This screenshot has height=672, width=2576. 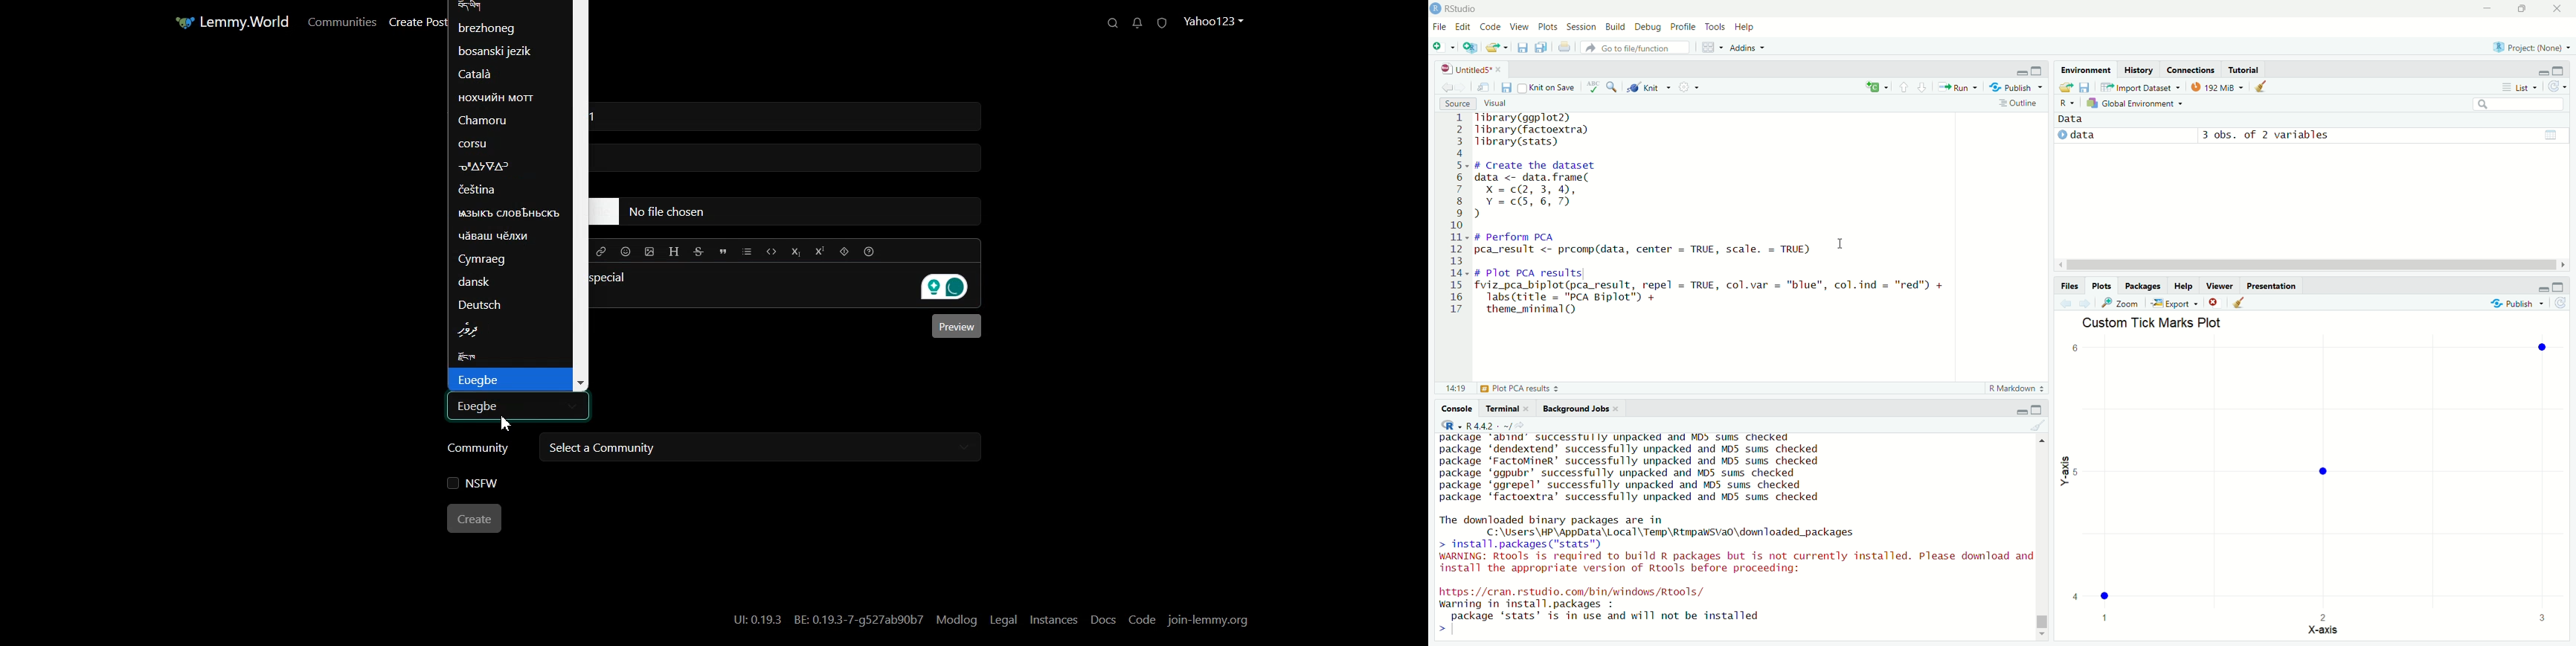 I want to click on zoom, so click(x=2122, y=303).